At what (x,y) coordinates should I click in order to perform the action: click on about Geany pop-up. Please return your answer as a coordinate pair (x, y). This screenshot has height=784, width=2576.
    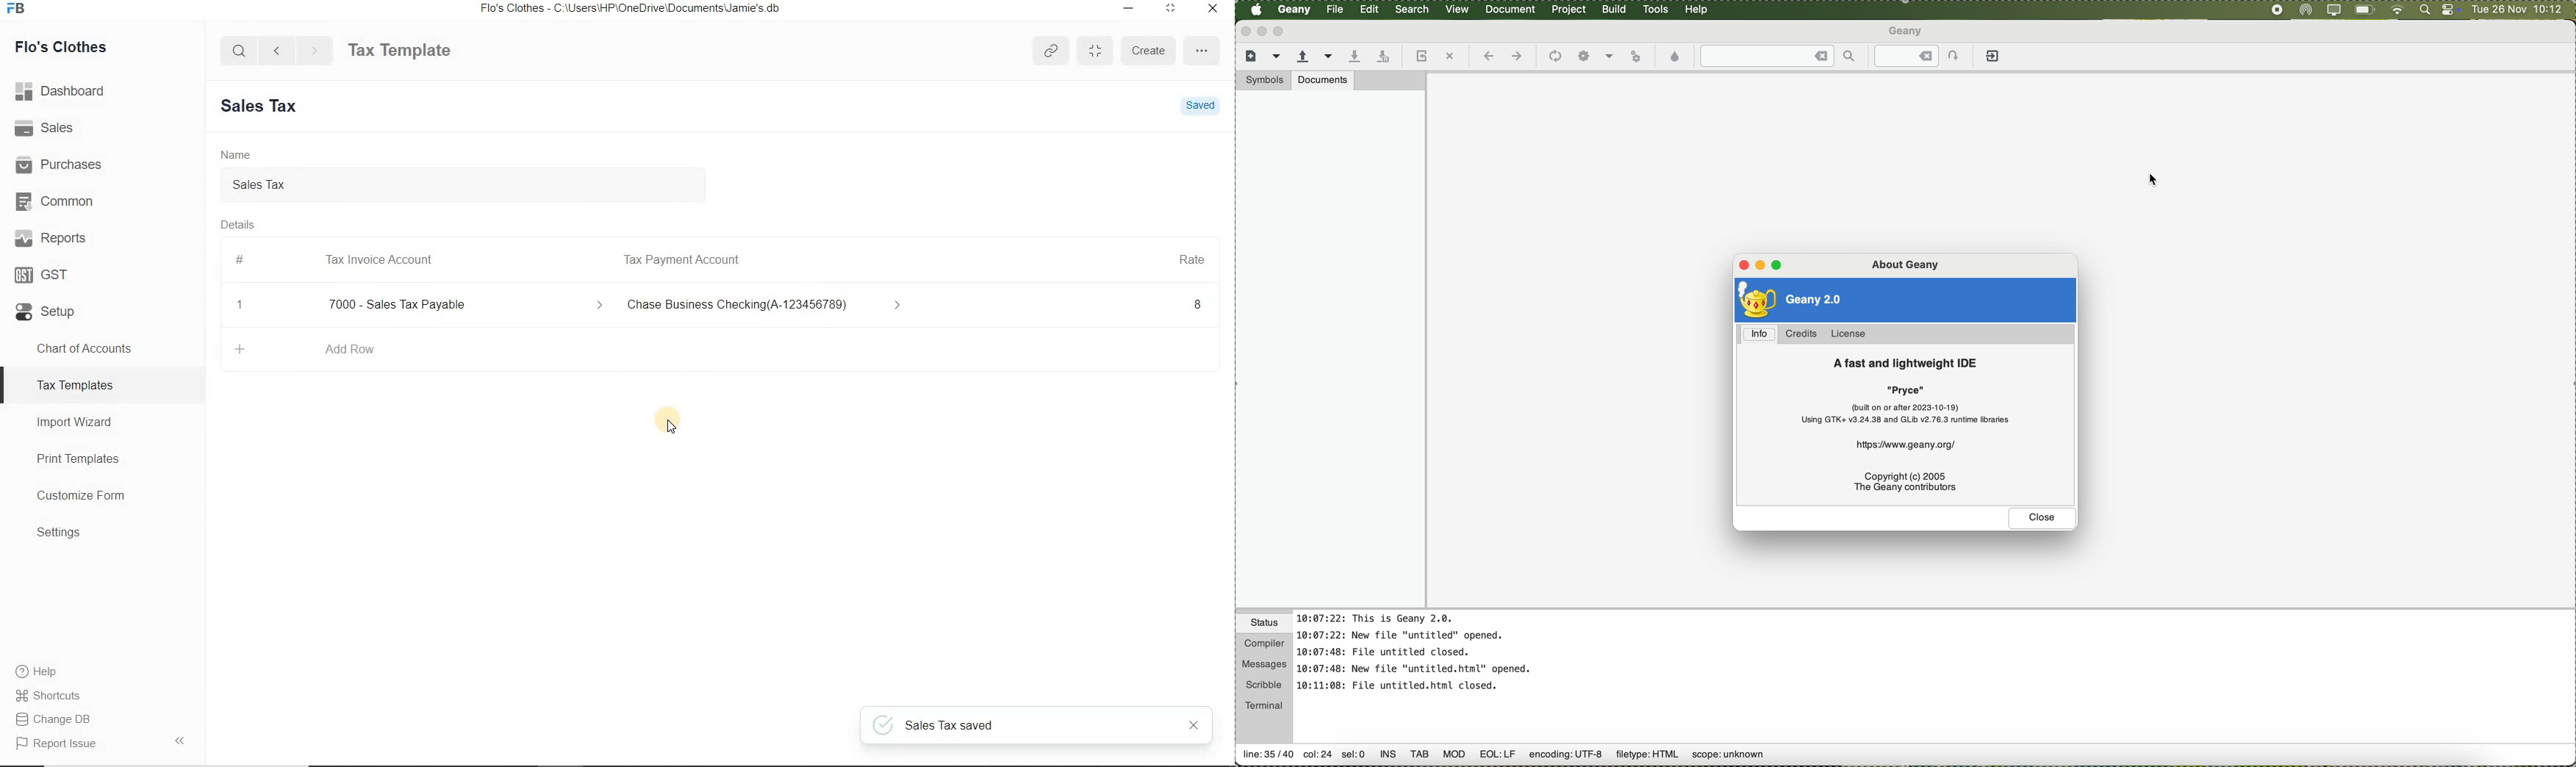
    Looking at the image, I should click on (1907, 263).